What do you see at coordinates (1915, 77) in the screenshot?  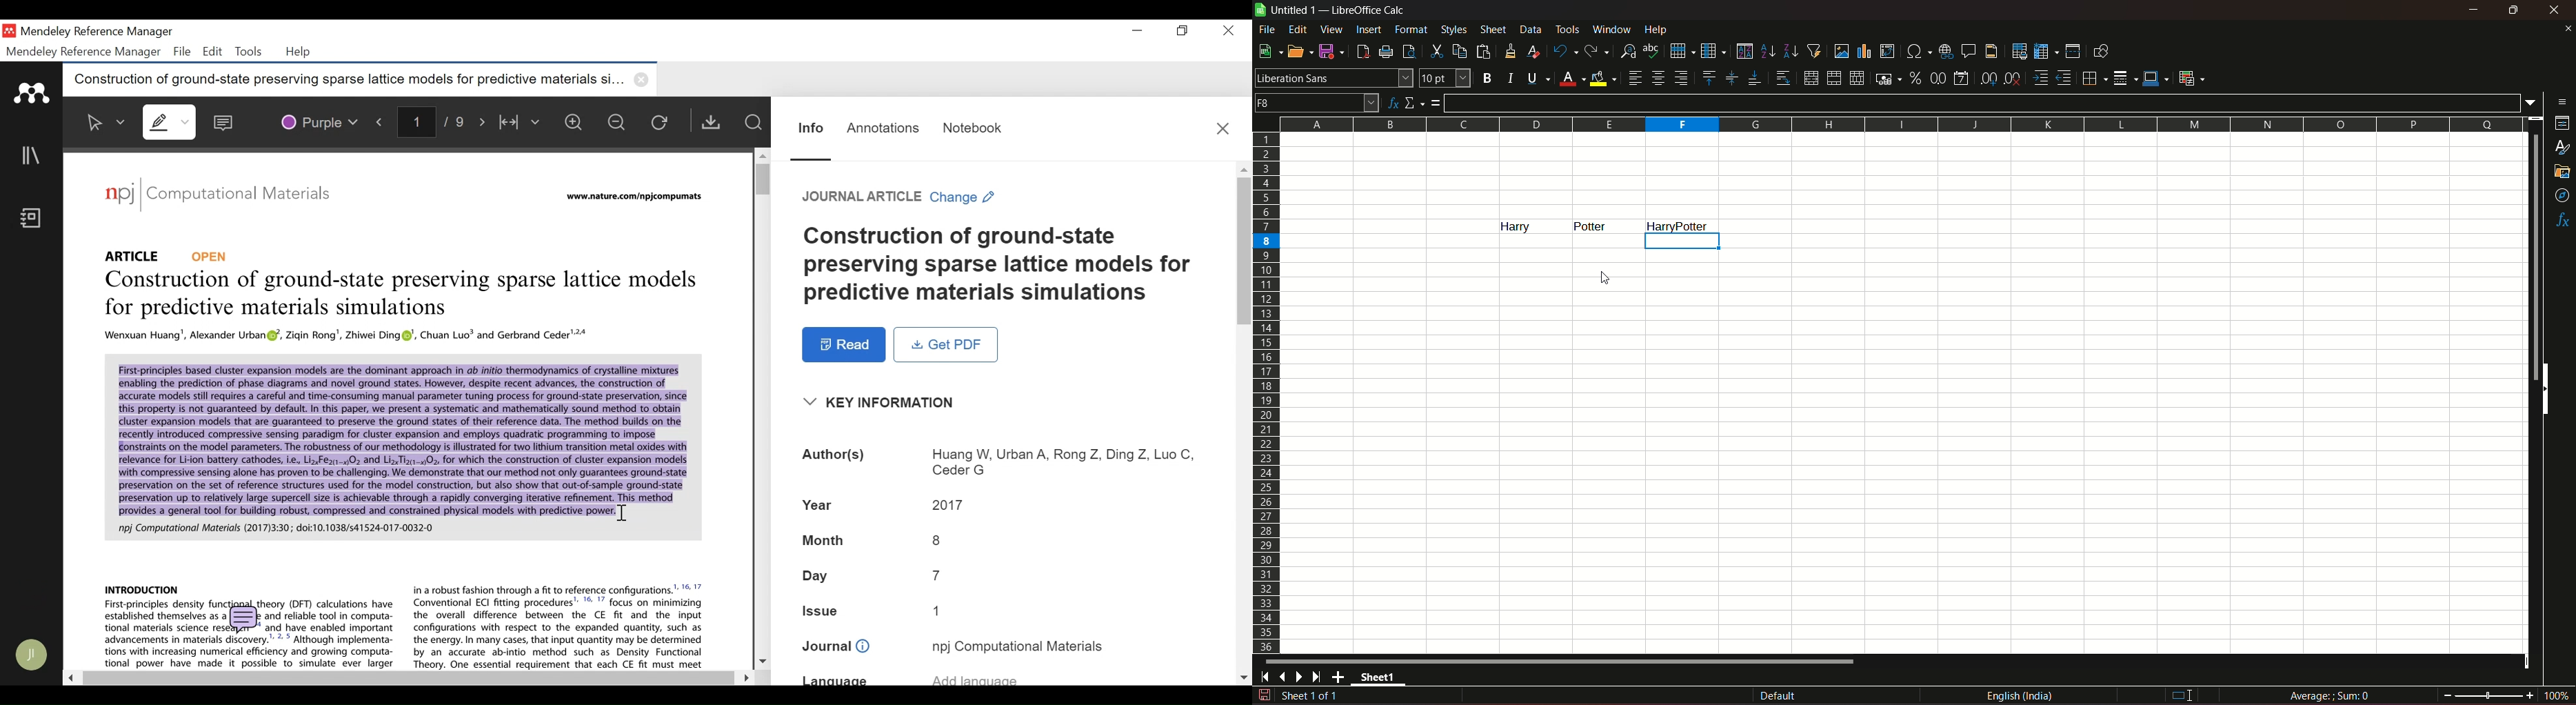 I see `format as percent` at bounding box center [1915, 77].